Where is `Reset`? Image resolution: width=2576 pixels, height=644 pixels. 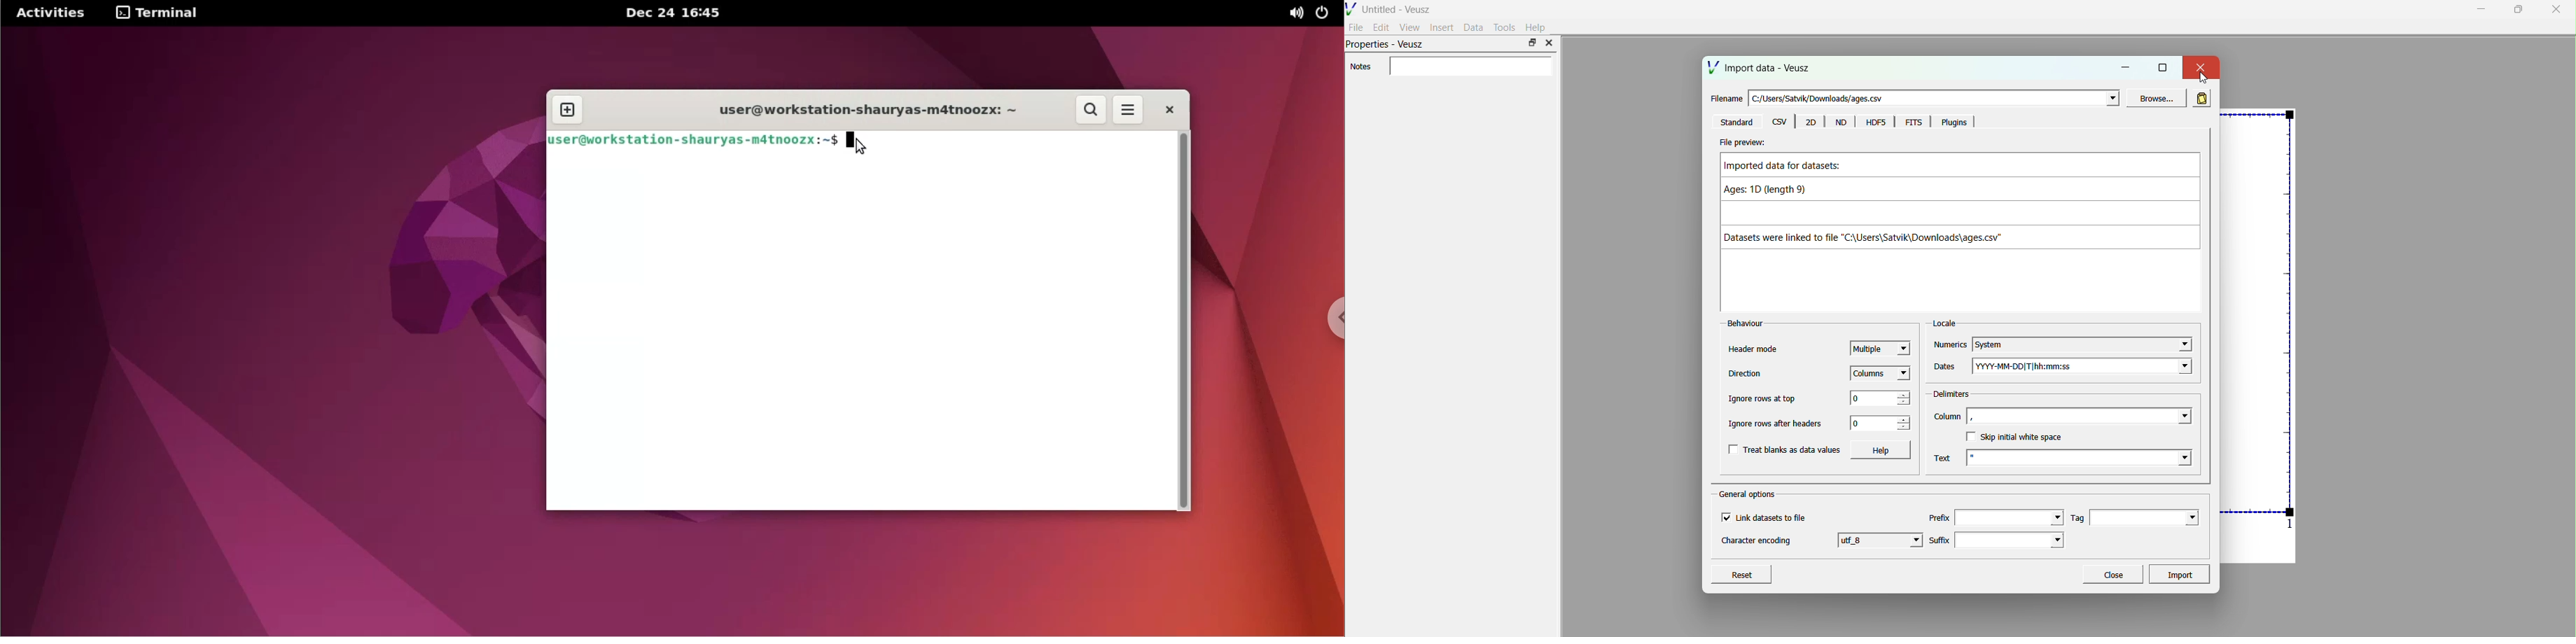 Reset is located at coordinates (1741, 573).